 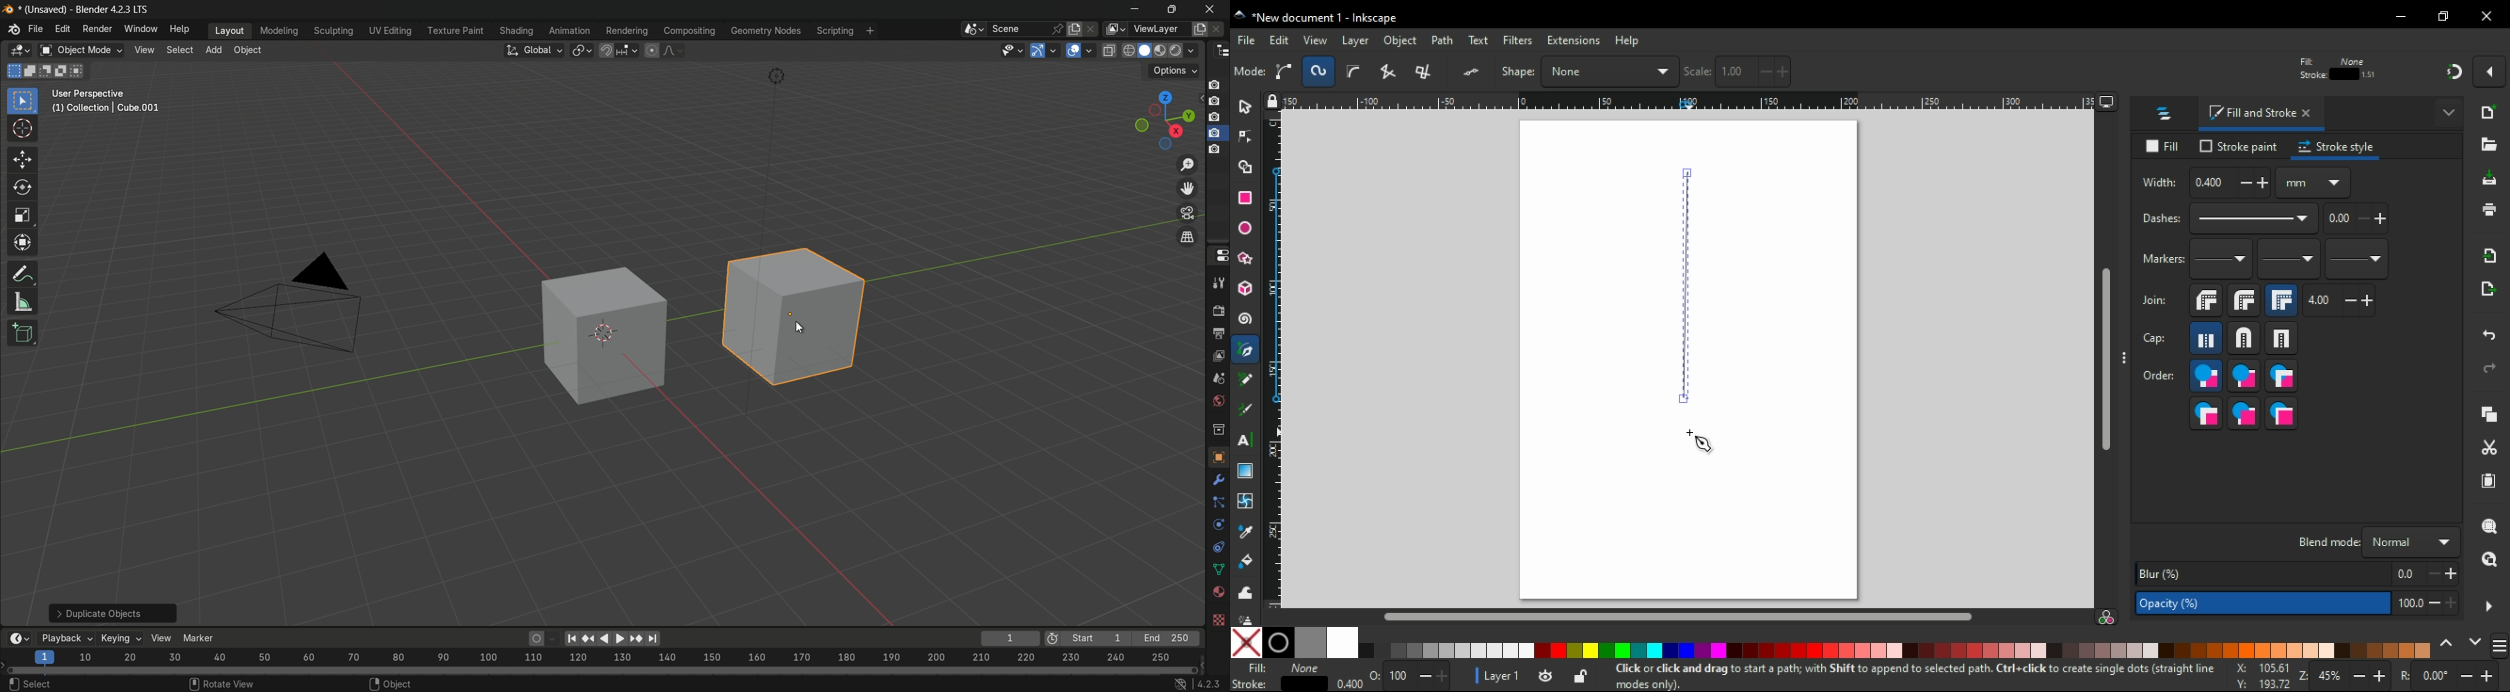 What do you see at coordinates (216, 51) in the screenshot?
I see `add tab` at bounding box center [216, 51].